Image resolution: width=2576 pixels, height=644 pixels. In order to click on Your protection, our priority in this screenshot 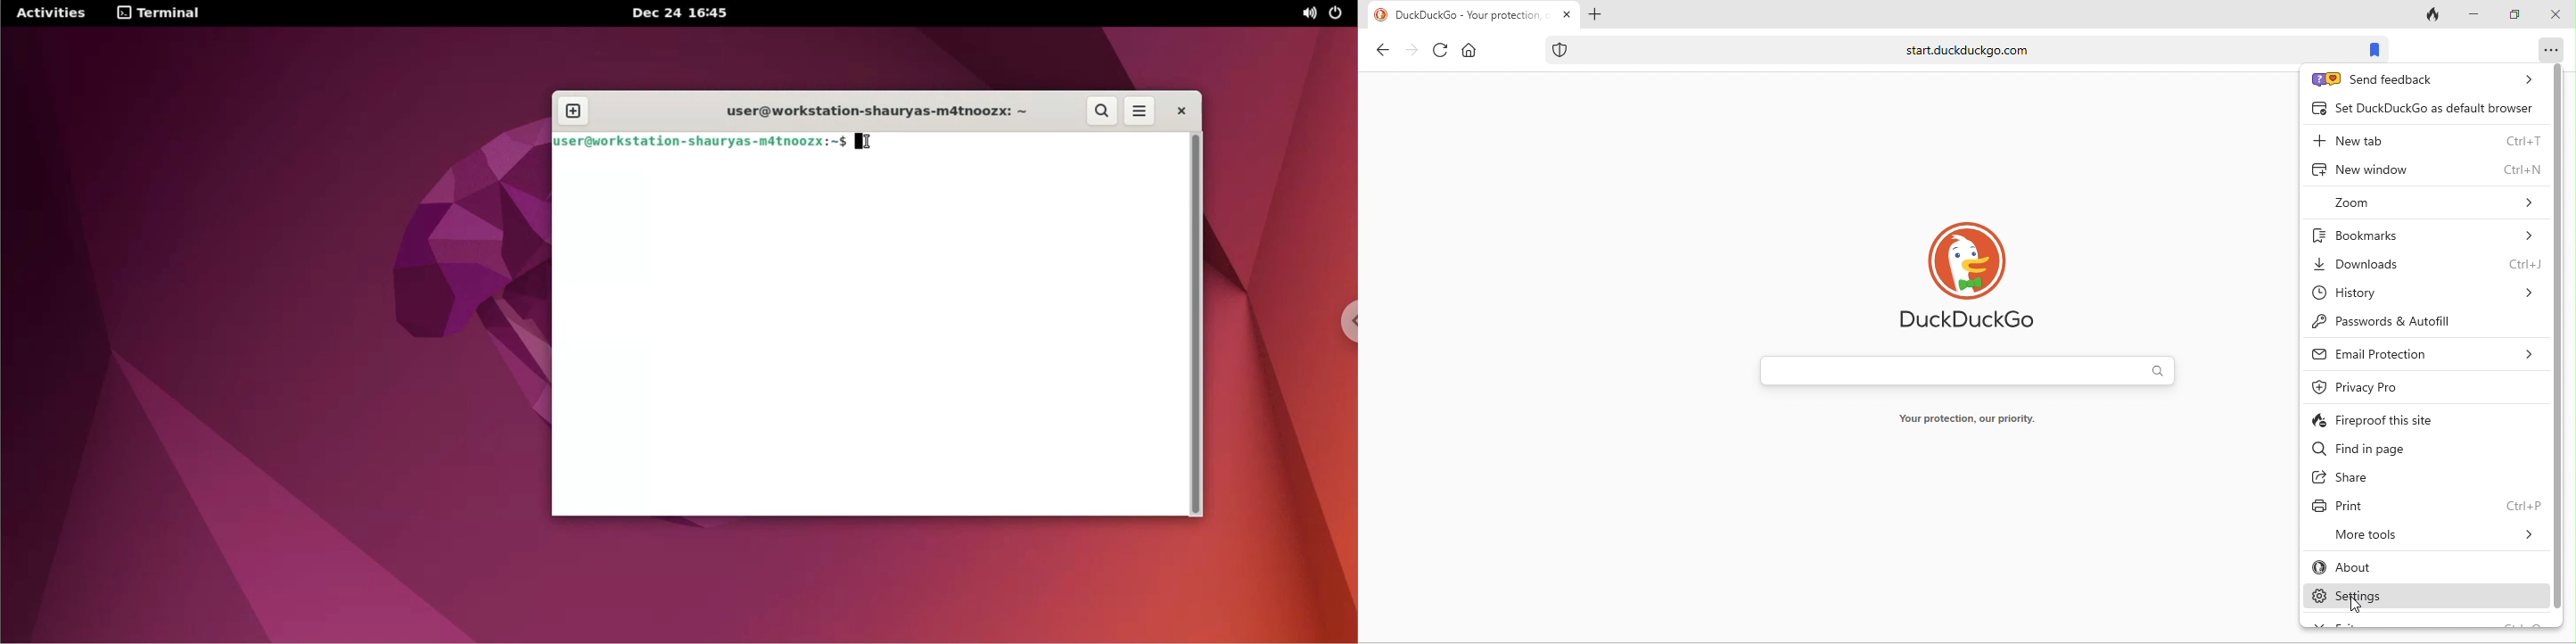, I will do `click(1980, 417)`.